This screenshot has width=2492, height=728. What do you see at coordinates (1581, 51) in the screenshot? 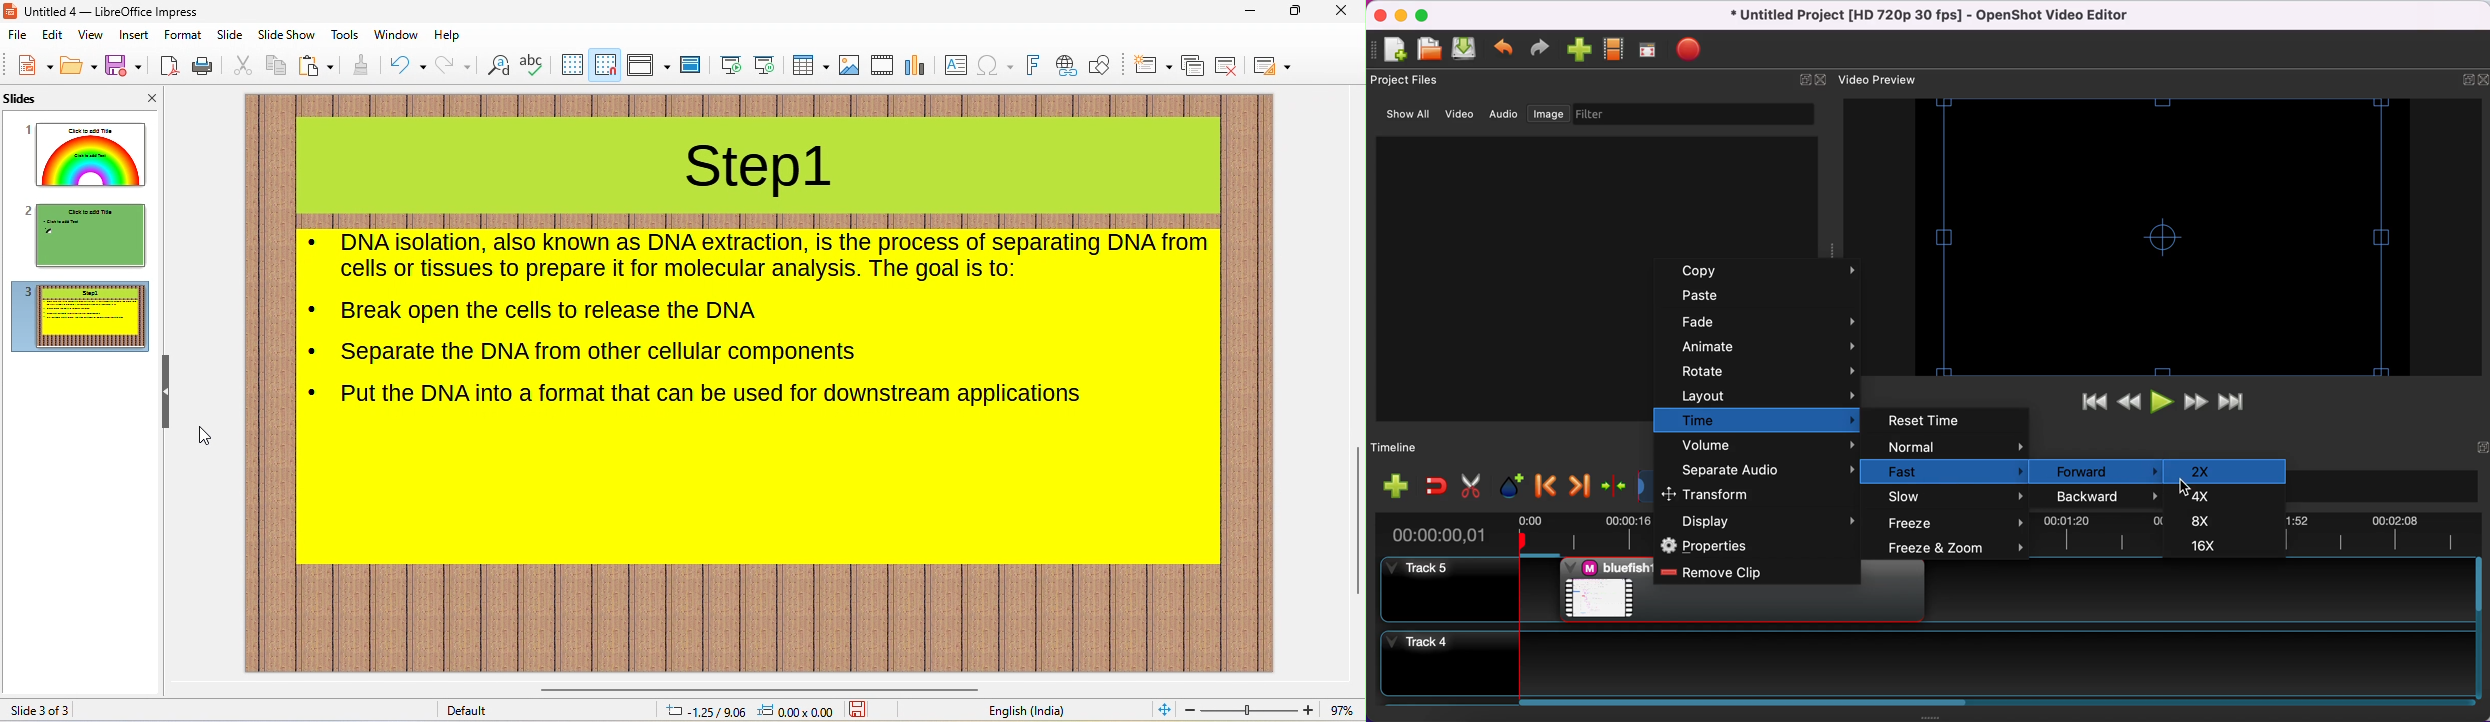
I see `import file` at bounding box center [1581, 51].